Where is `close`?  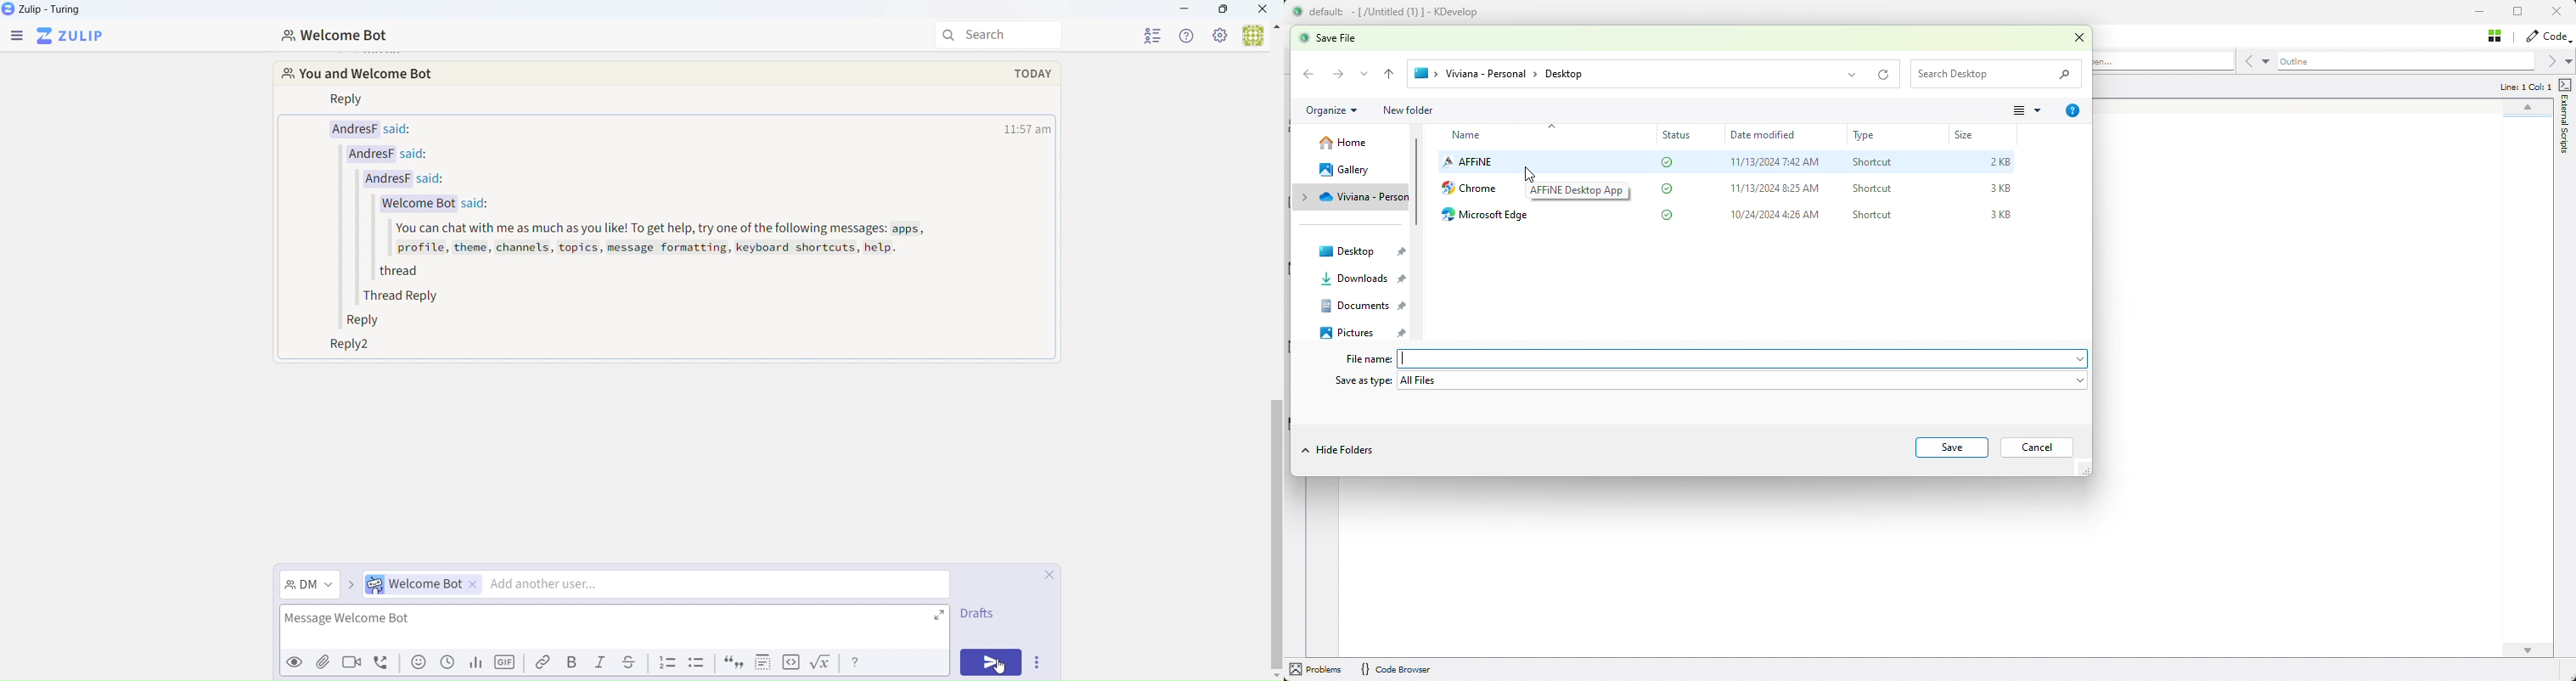 close is located at coordinates (2084, 38).